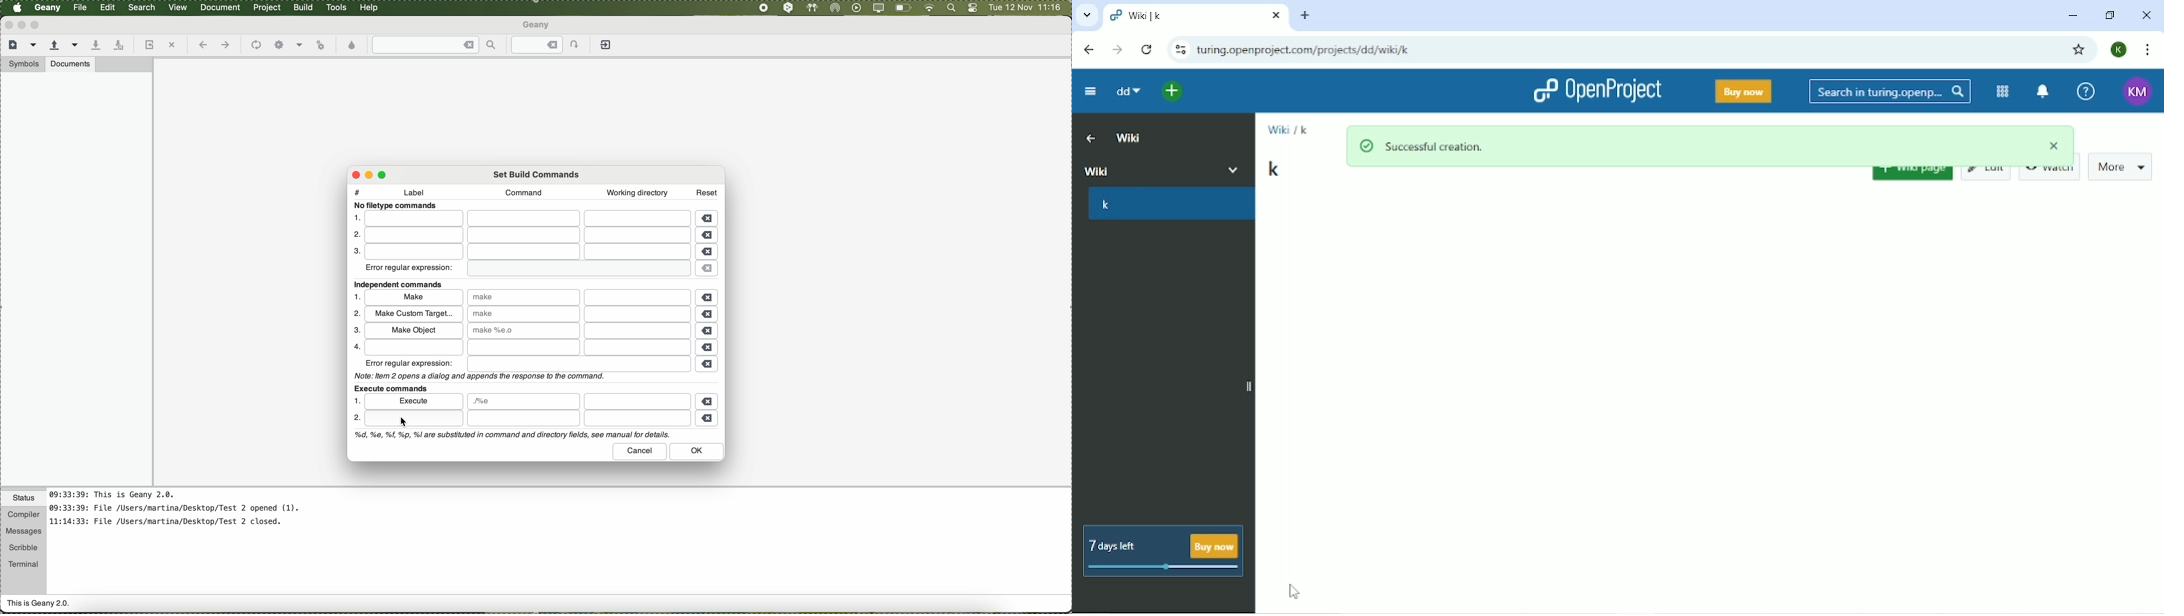 The width and height of the screenshot is (2184, 616). Describe the element at coordinates (2001, 92) in the screenshot. I see `Modules` at that location.